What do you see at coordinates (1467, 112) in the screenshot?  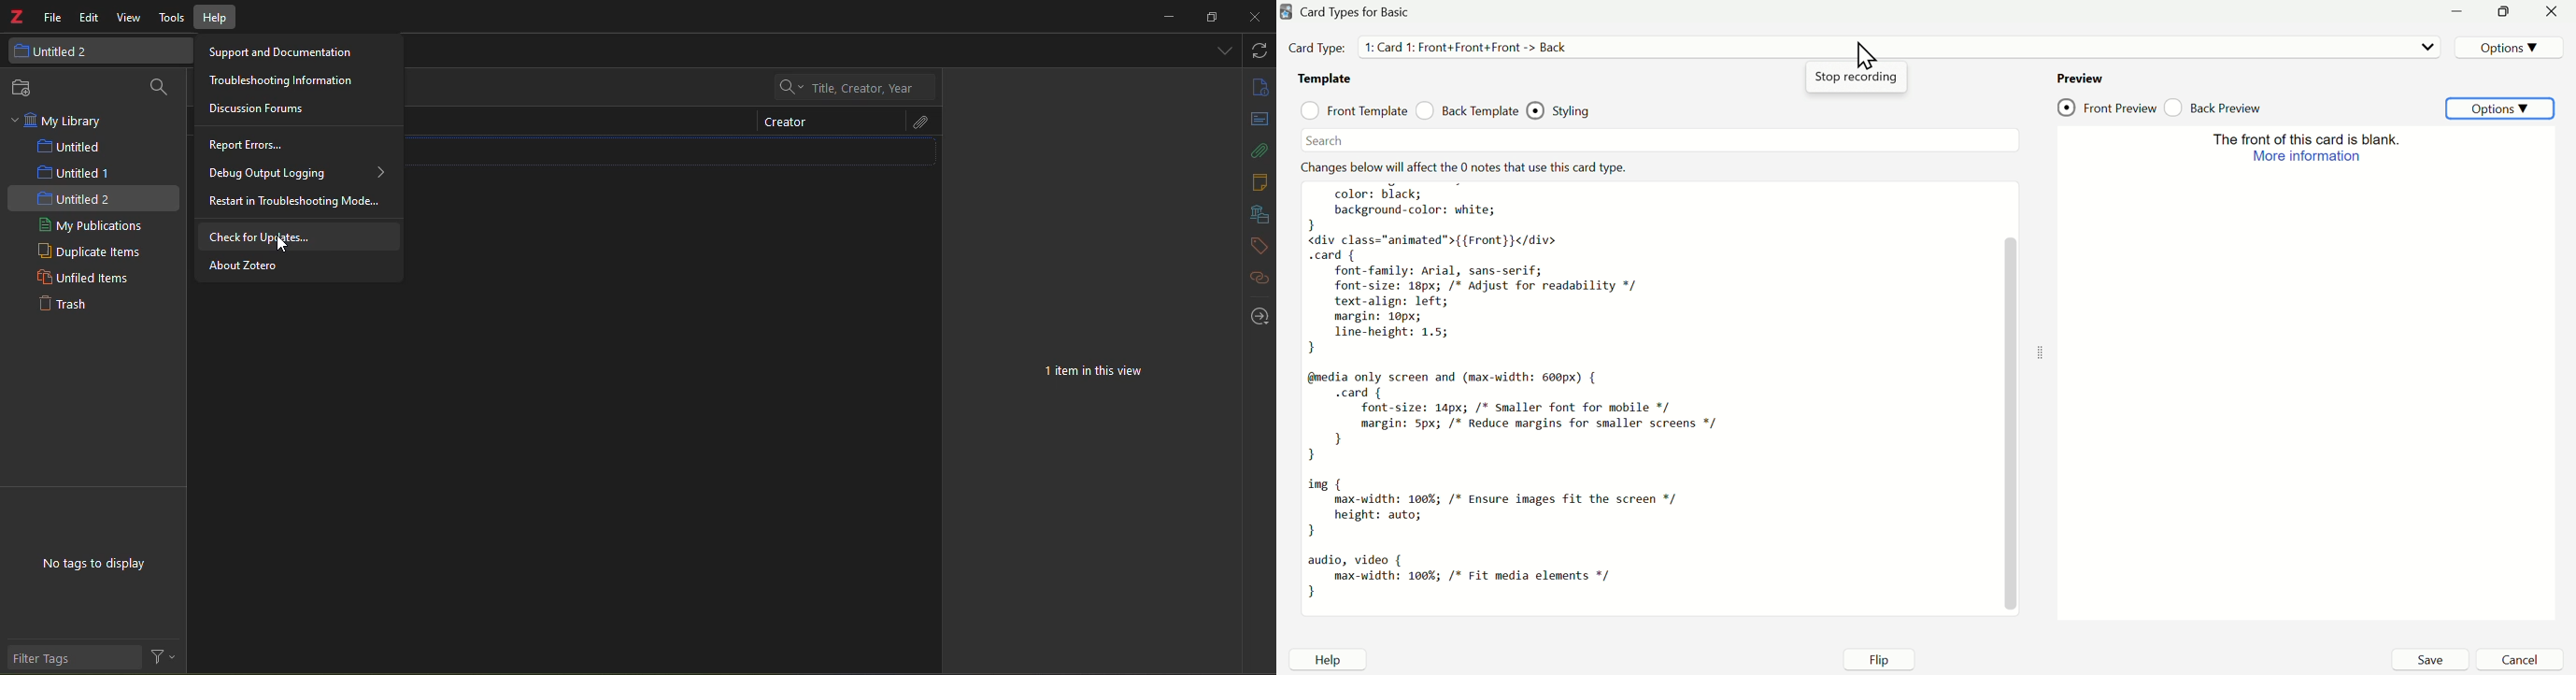 I see `Back Template` at bounding box center [1467, 112].